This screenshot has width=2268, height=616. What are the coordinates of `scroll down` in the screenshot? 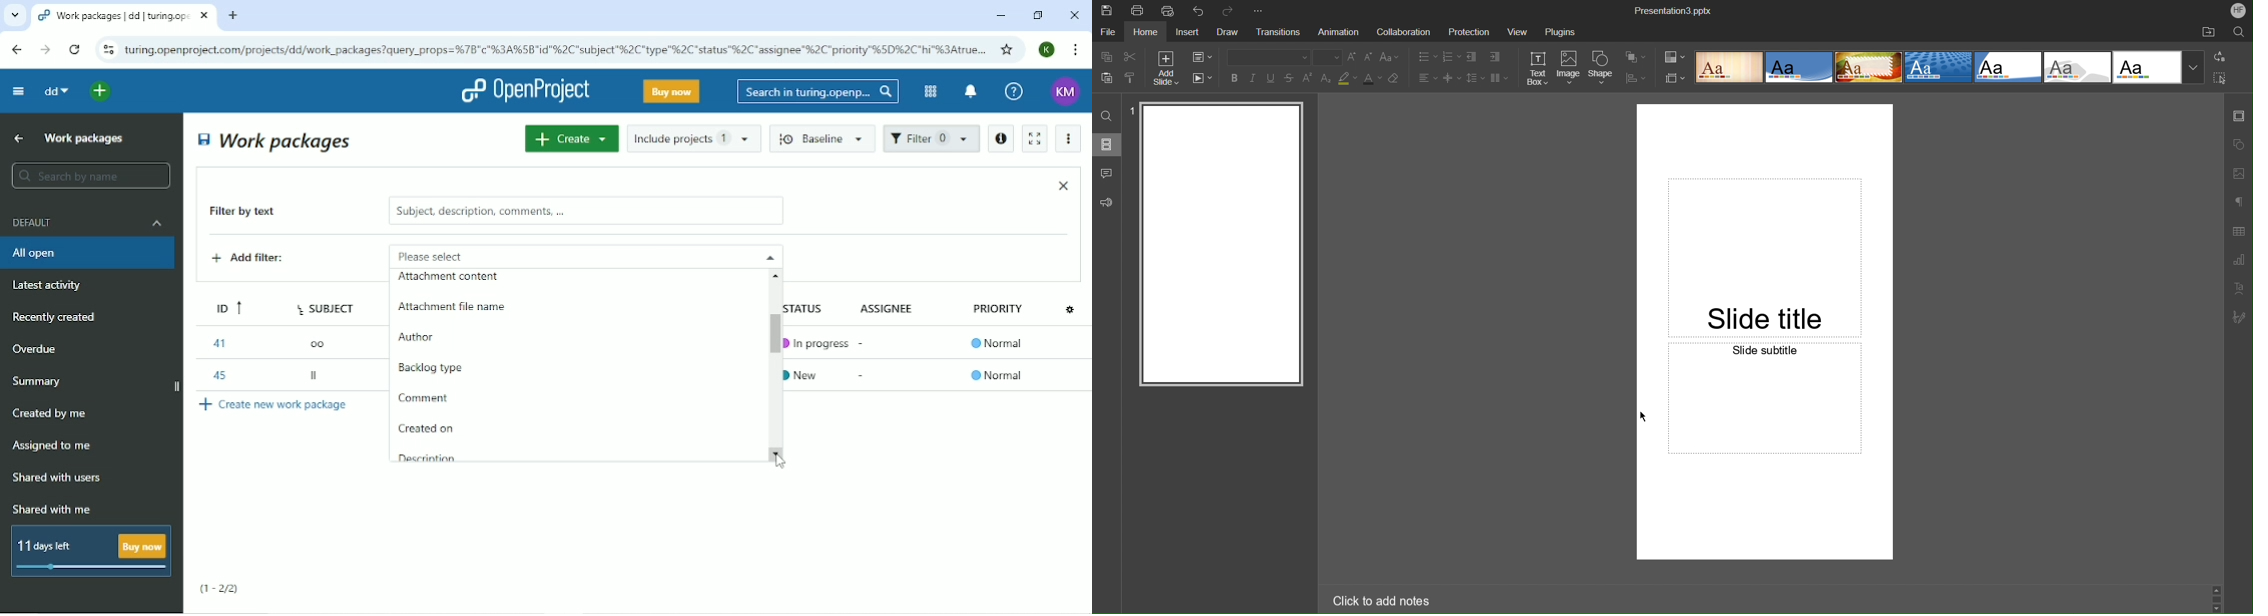 It's located at (780, 453).